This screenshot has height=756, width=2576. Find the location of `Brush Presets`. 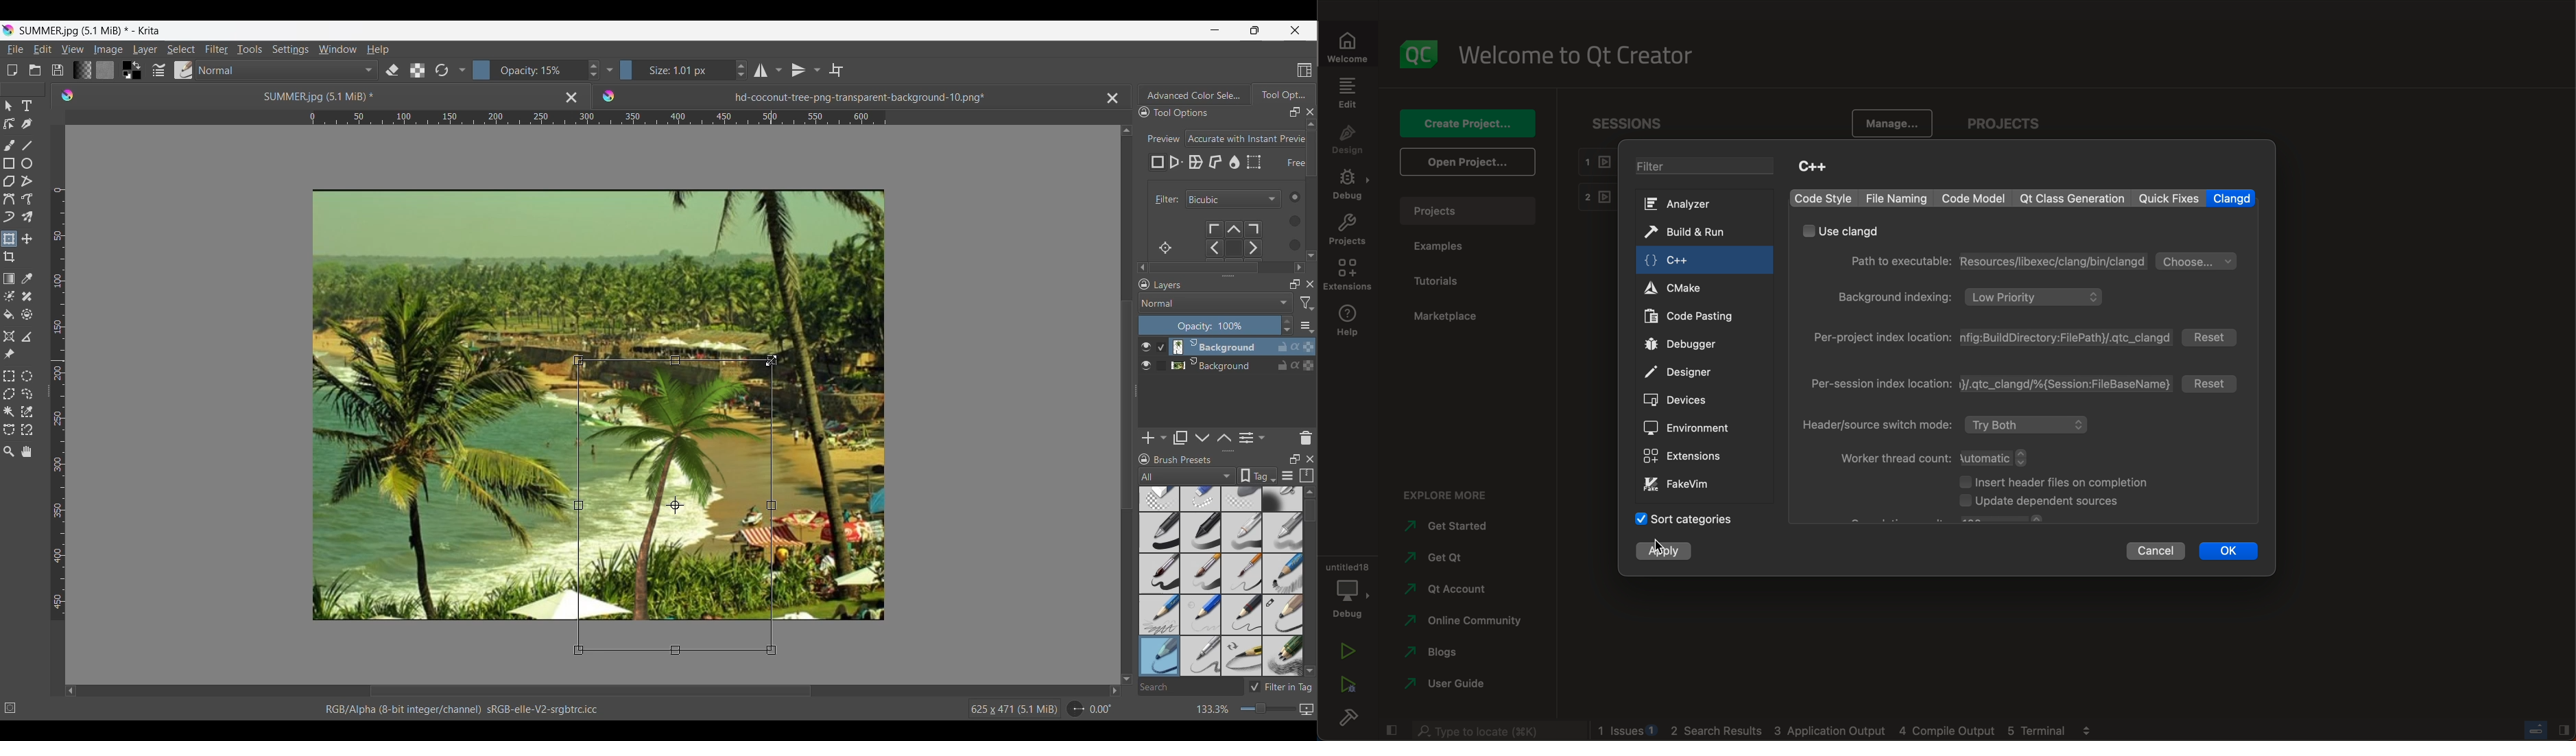

Brush Presets is located at coordinates (1189, 460).